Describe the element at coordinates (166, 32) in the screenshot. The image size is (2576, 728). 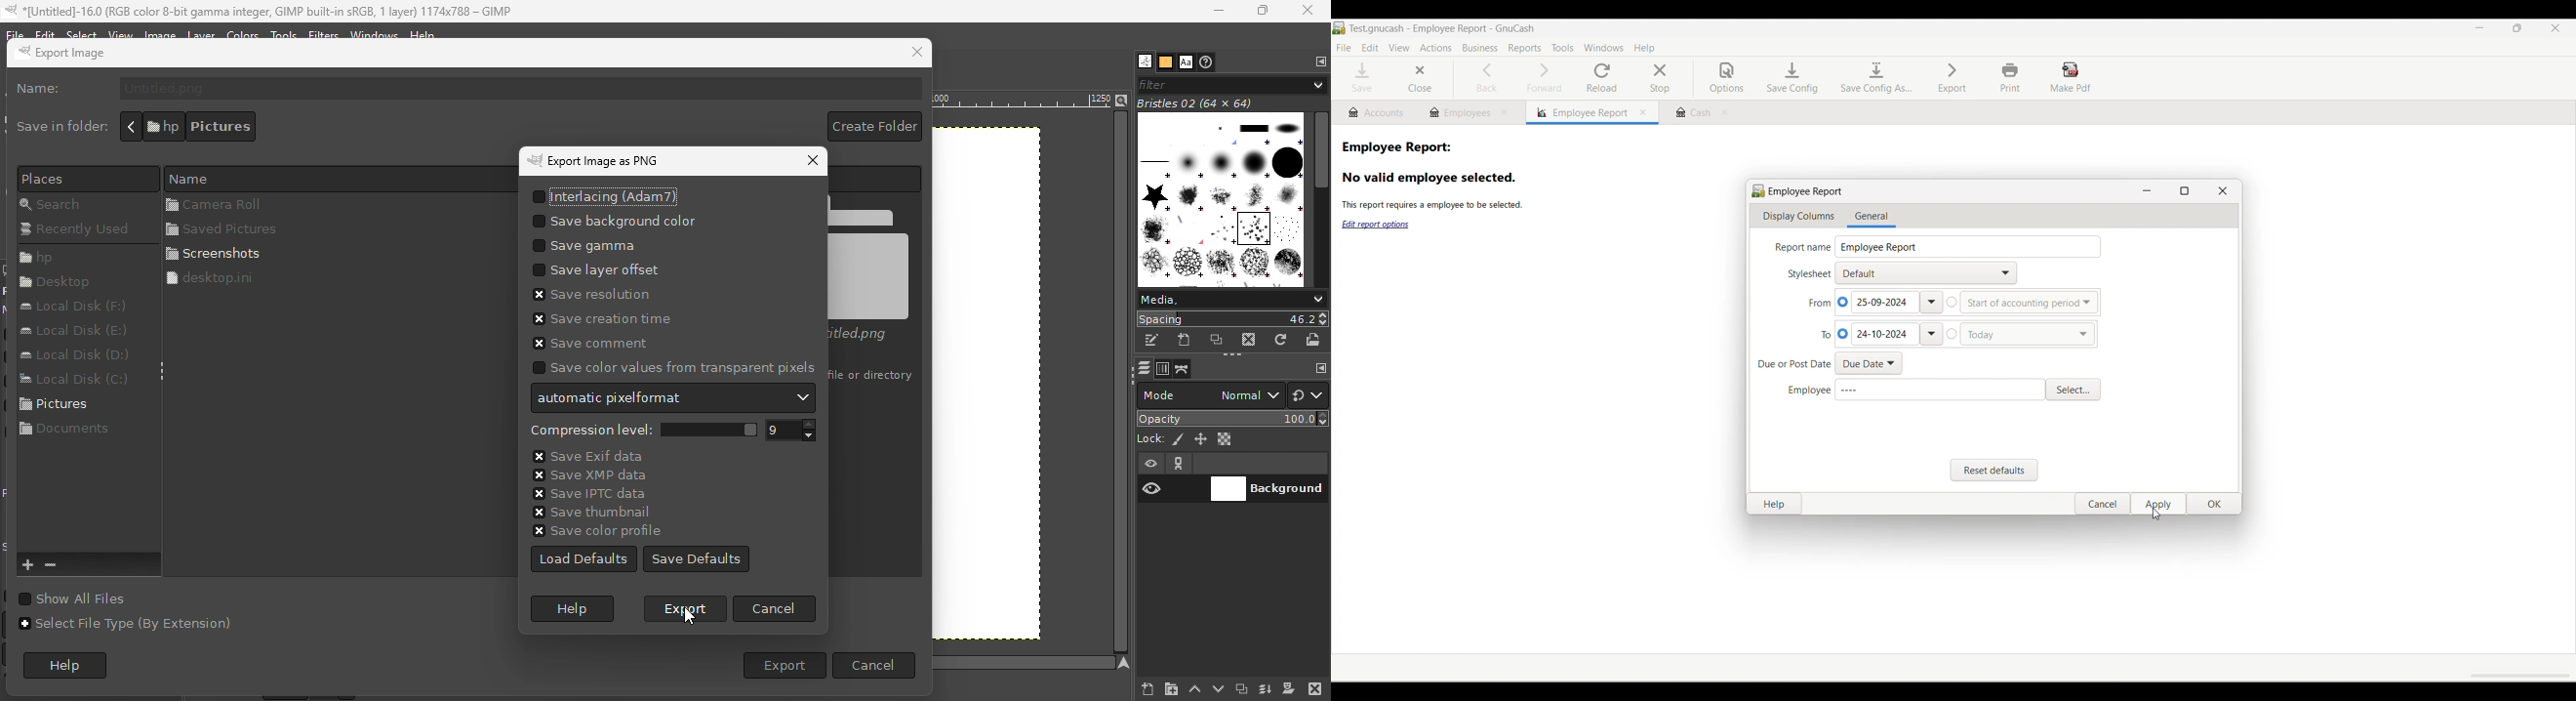
I see `Image` at that location.